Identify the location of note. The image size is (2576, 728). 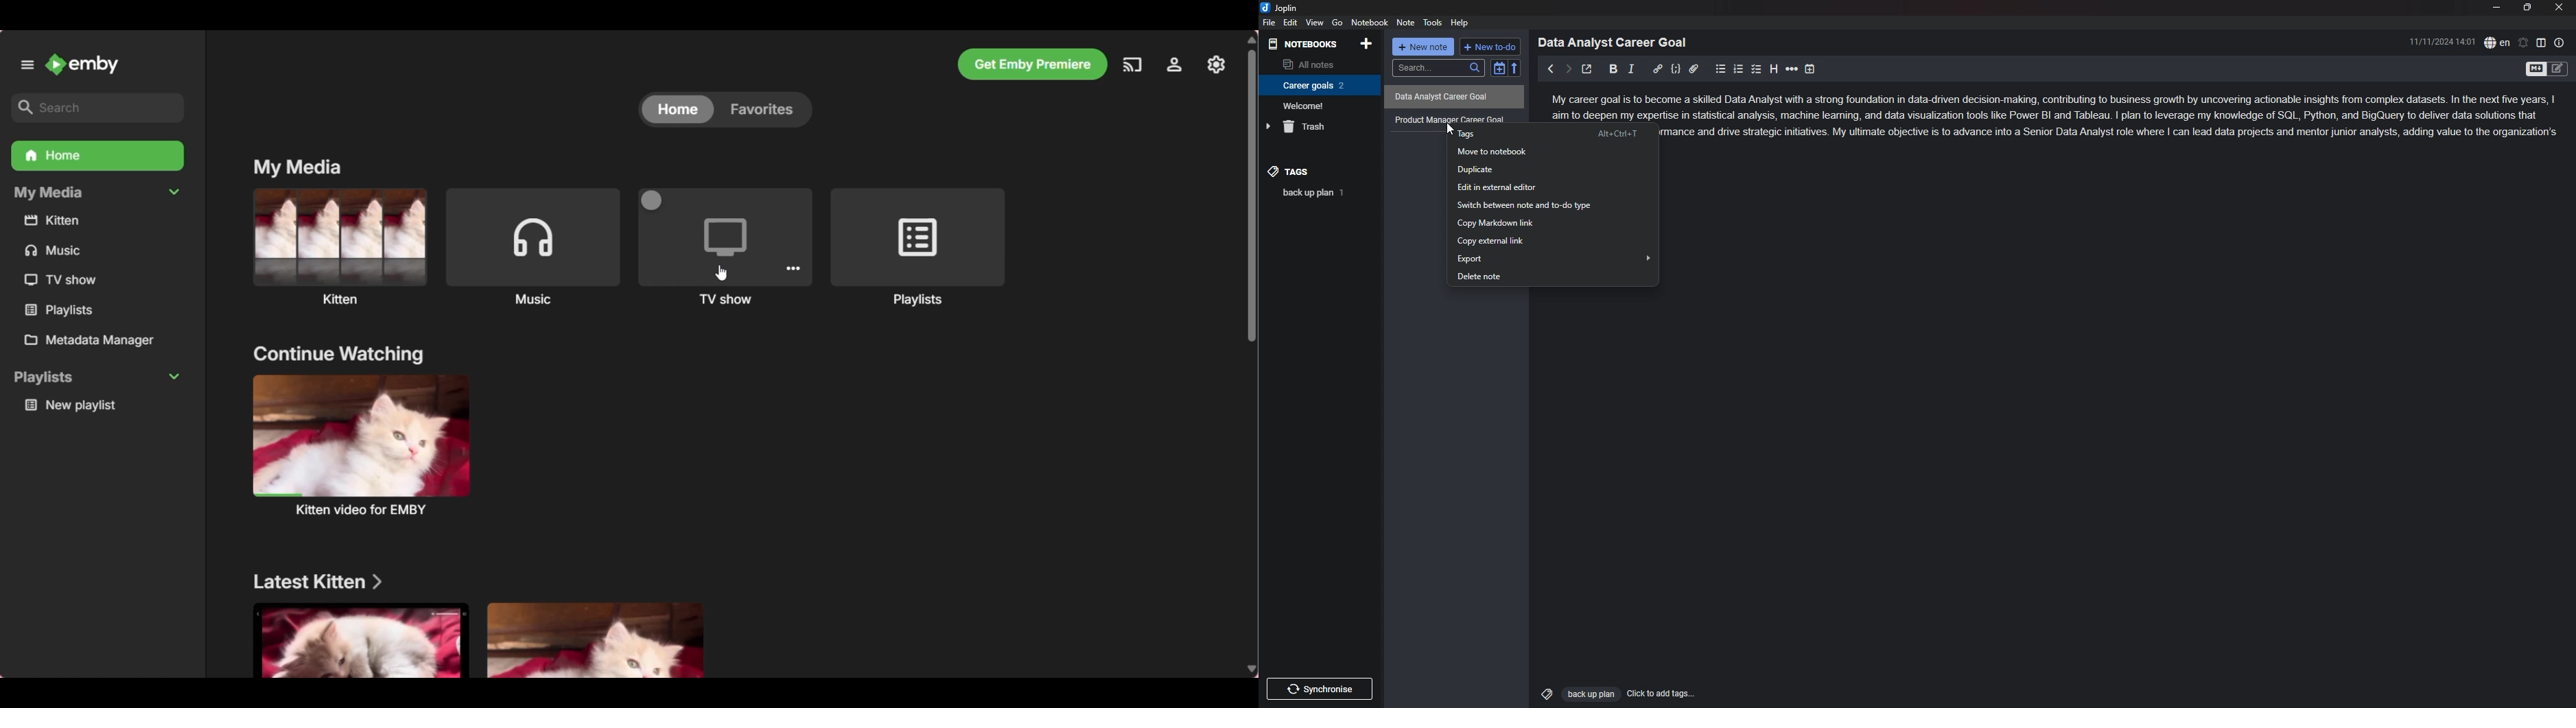
(1407, 22).